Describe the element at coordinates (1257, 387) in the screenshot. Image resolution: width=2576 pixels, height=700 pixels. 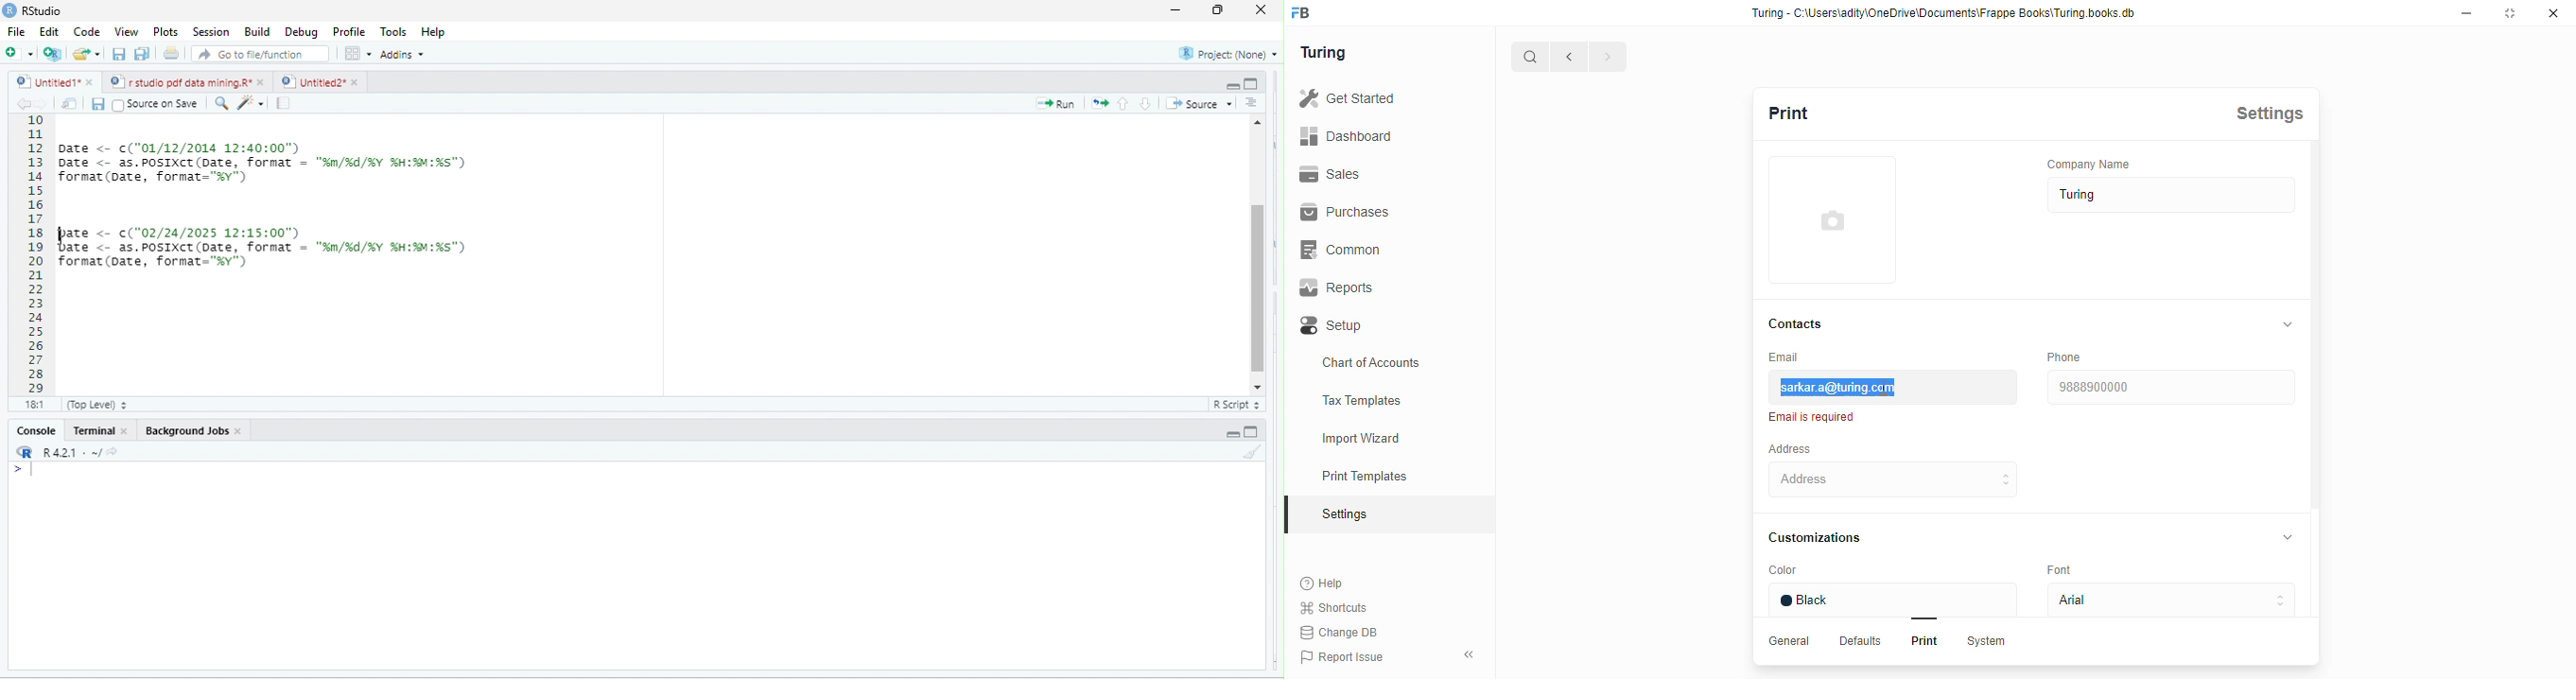
I see `scroll down` at that location.